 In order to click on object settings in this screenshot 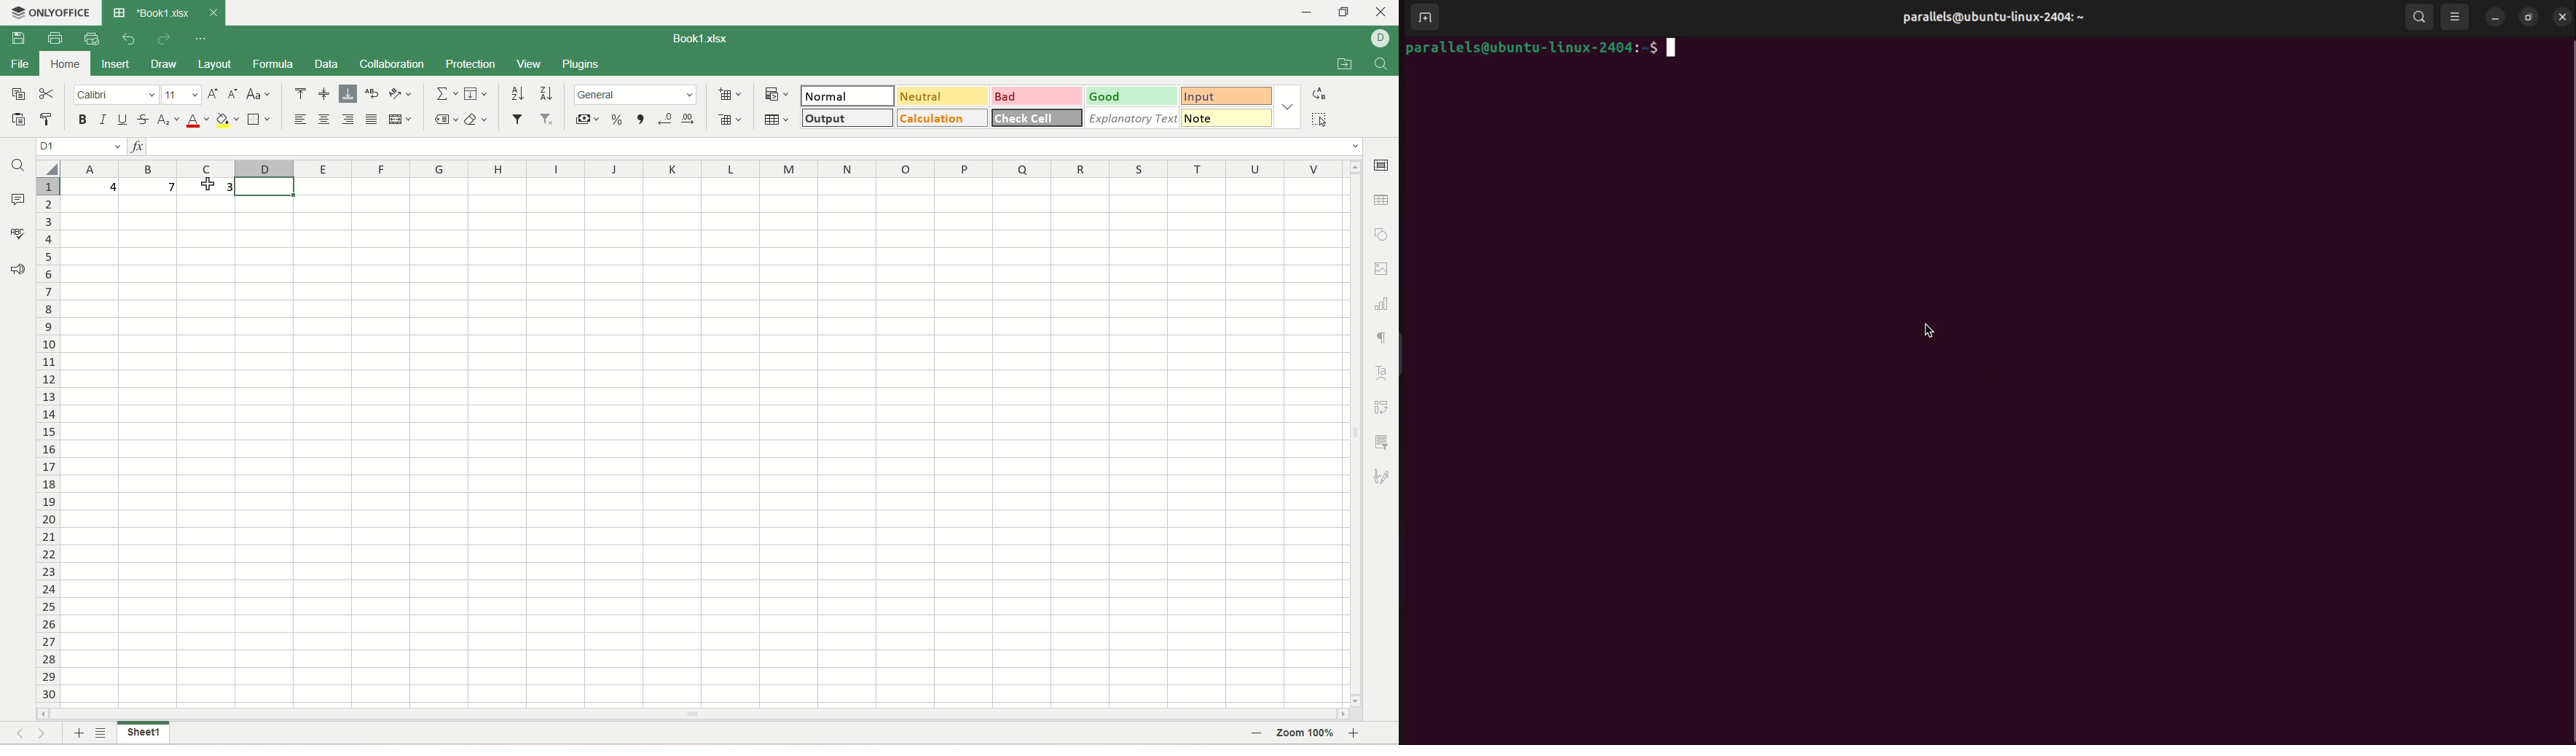, I will do `click(1381, 232)`.